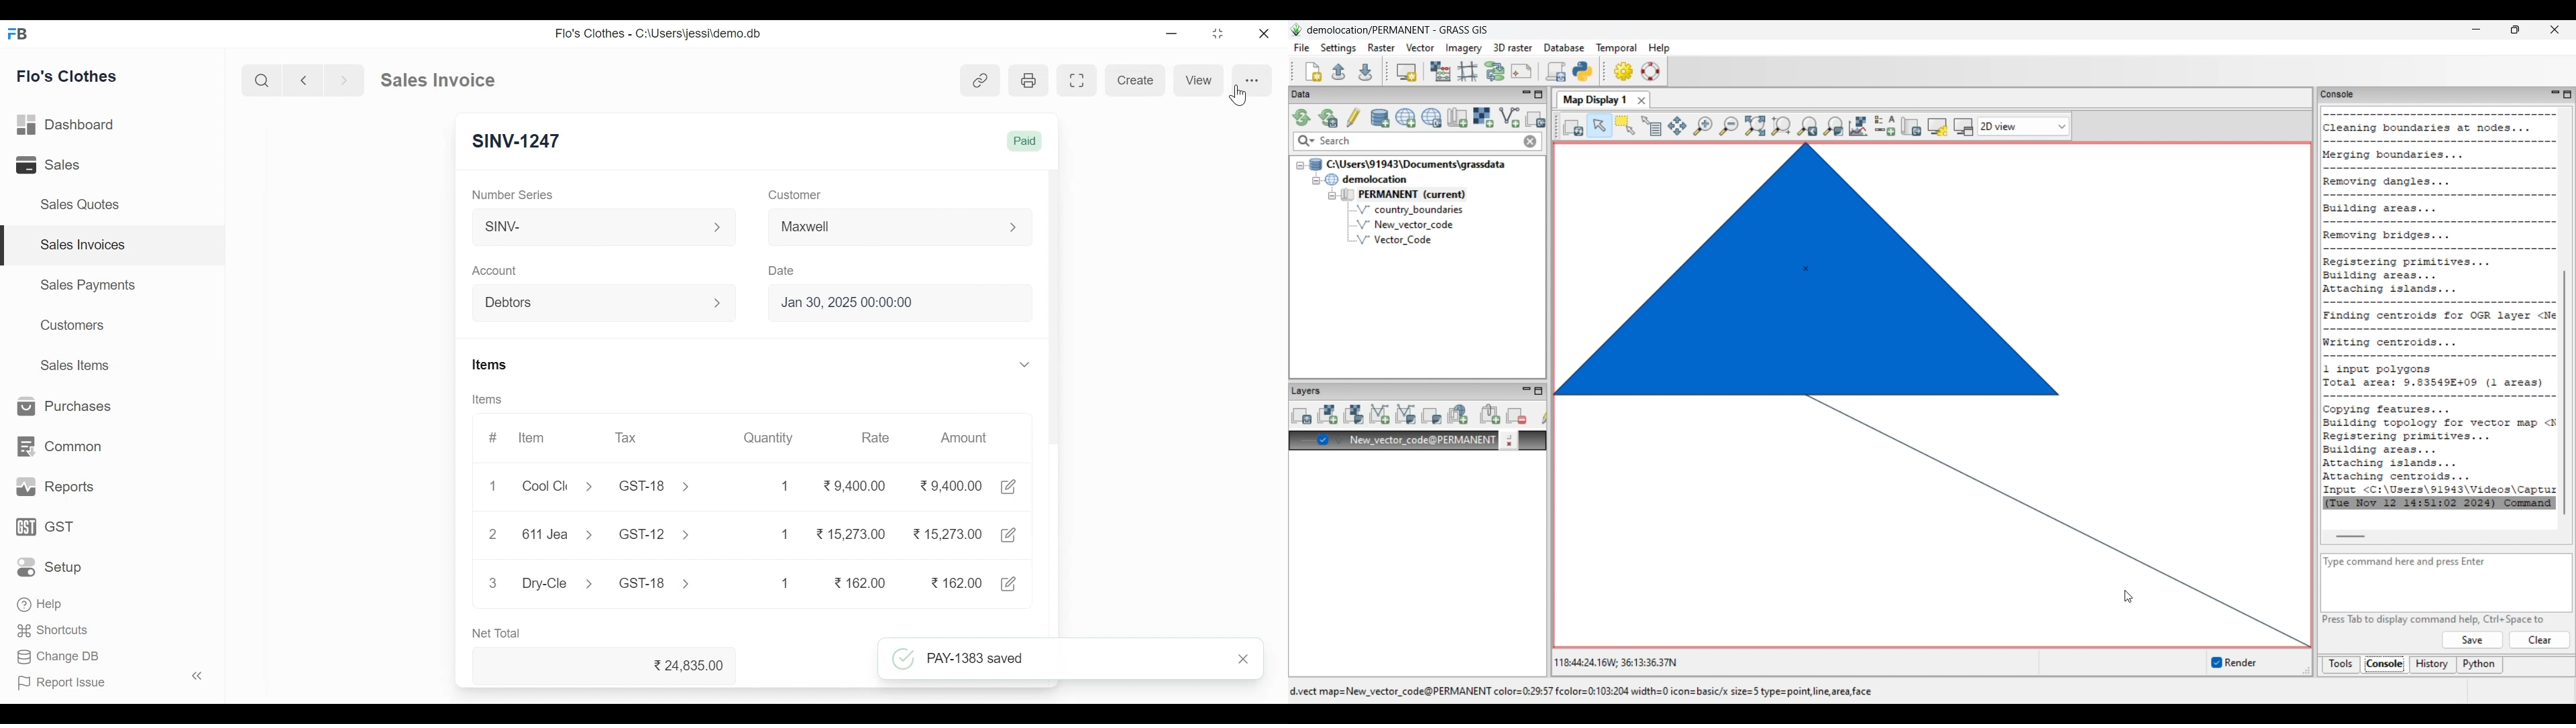  Describe the element at coordinates (493, 485) in the screenshot. I see `1` at that location.